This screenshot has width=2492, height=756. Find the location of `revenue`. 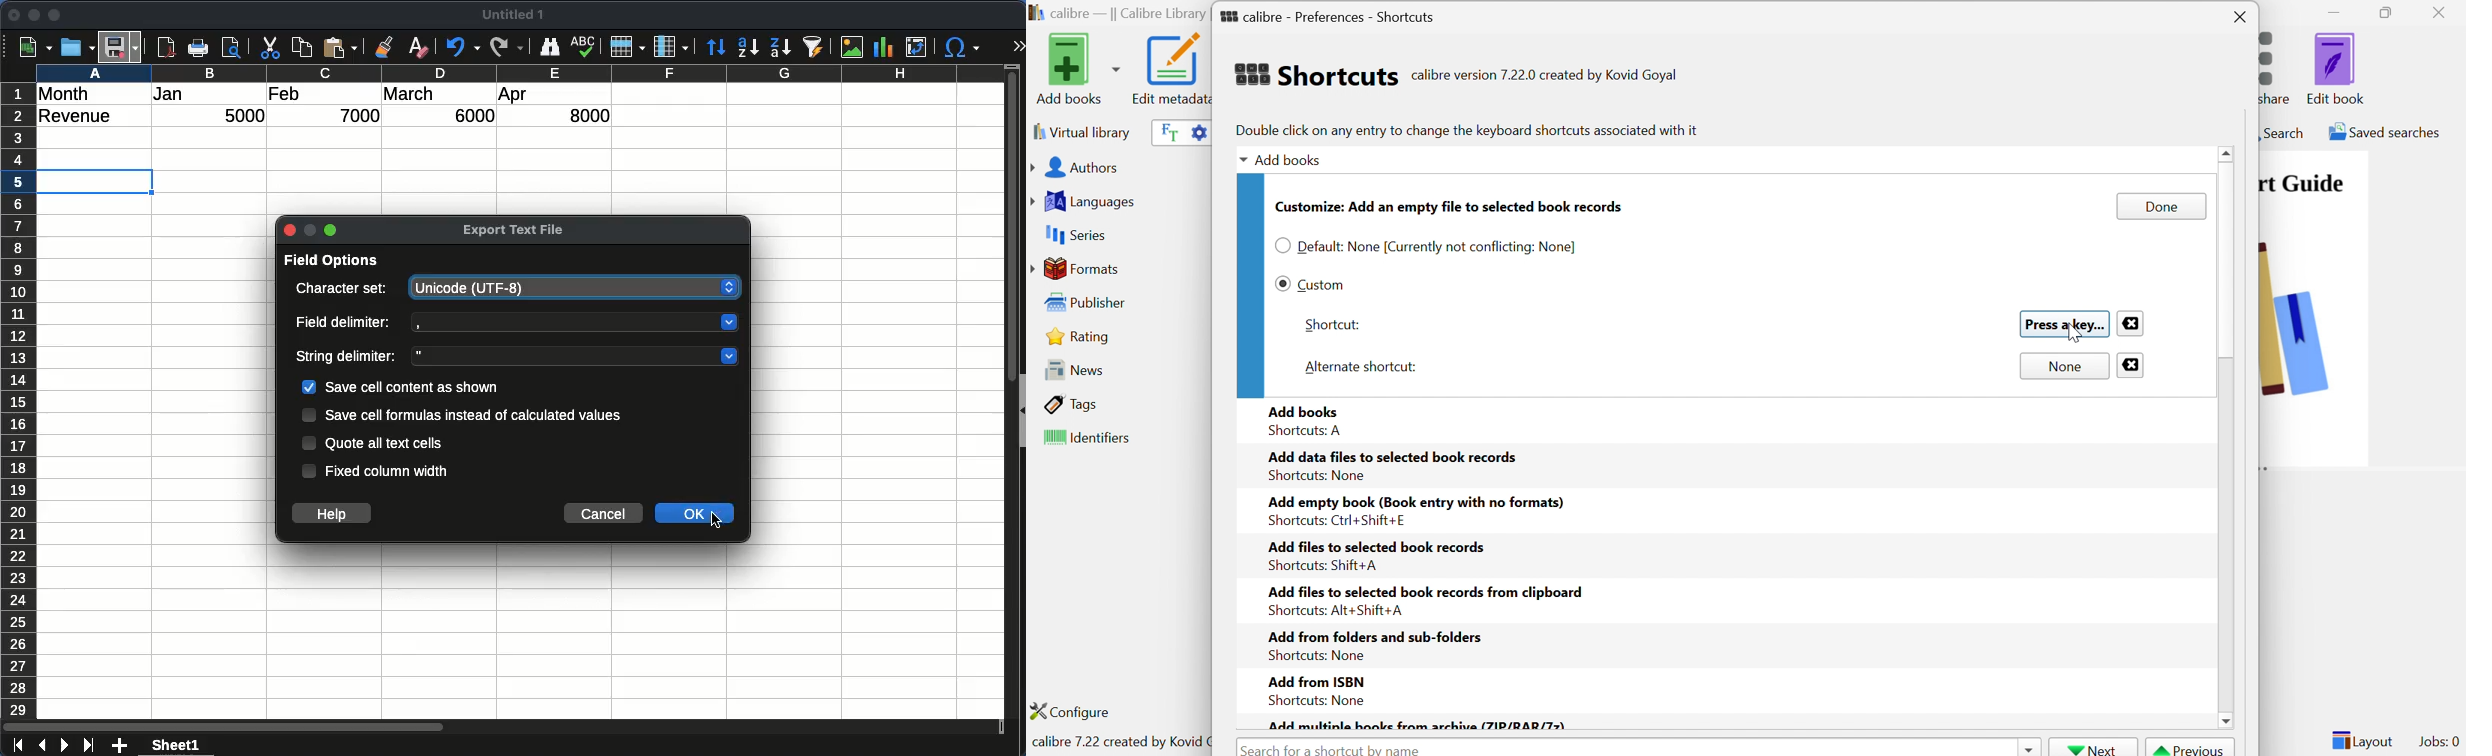

revenue is located at coordinates (80, 117).